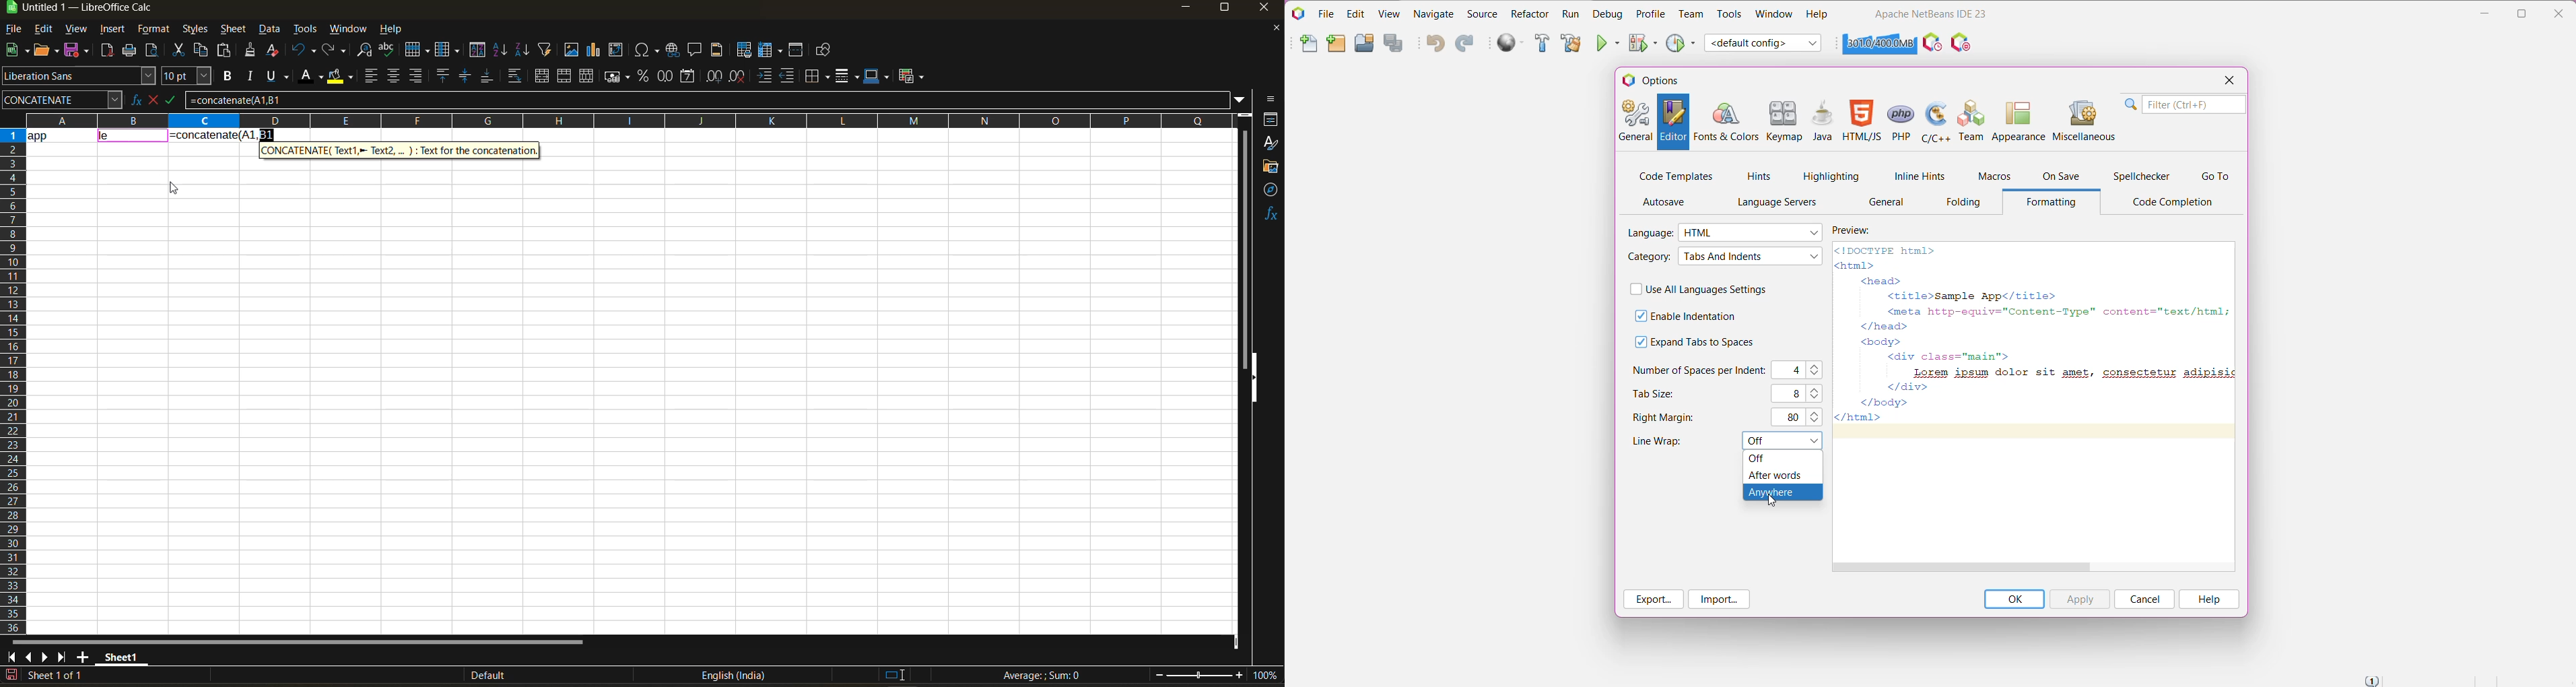  Describe the element at coordinates (733, 675) in the screenshot. I see `text language` at that location.